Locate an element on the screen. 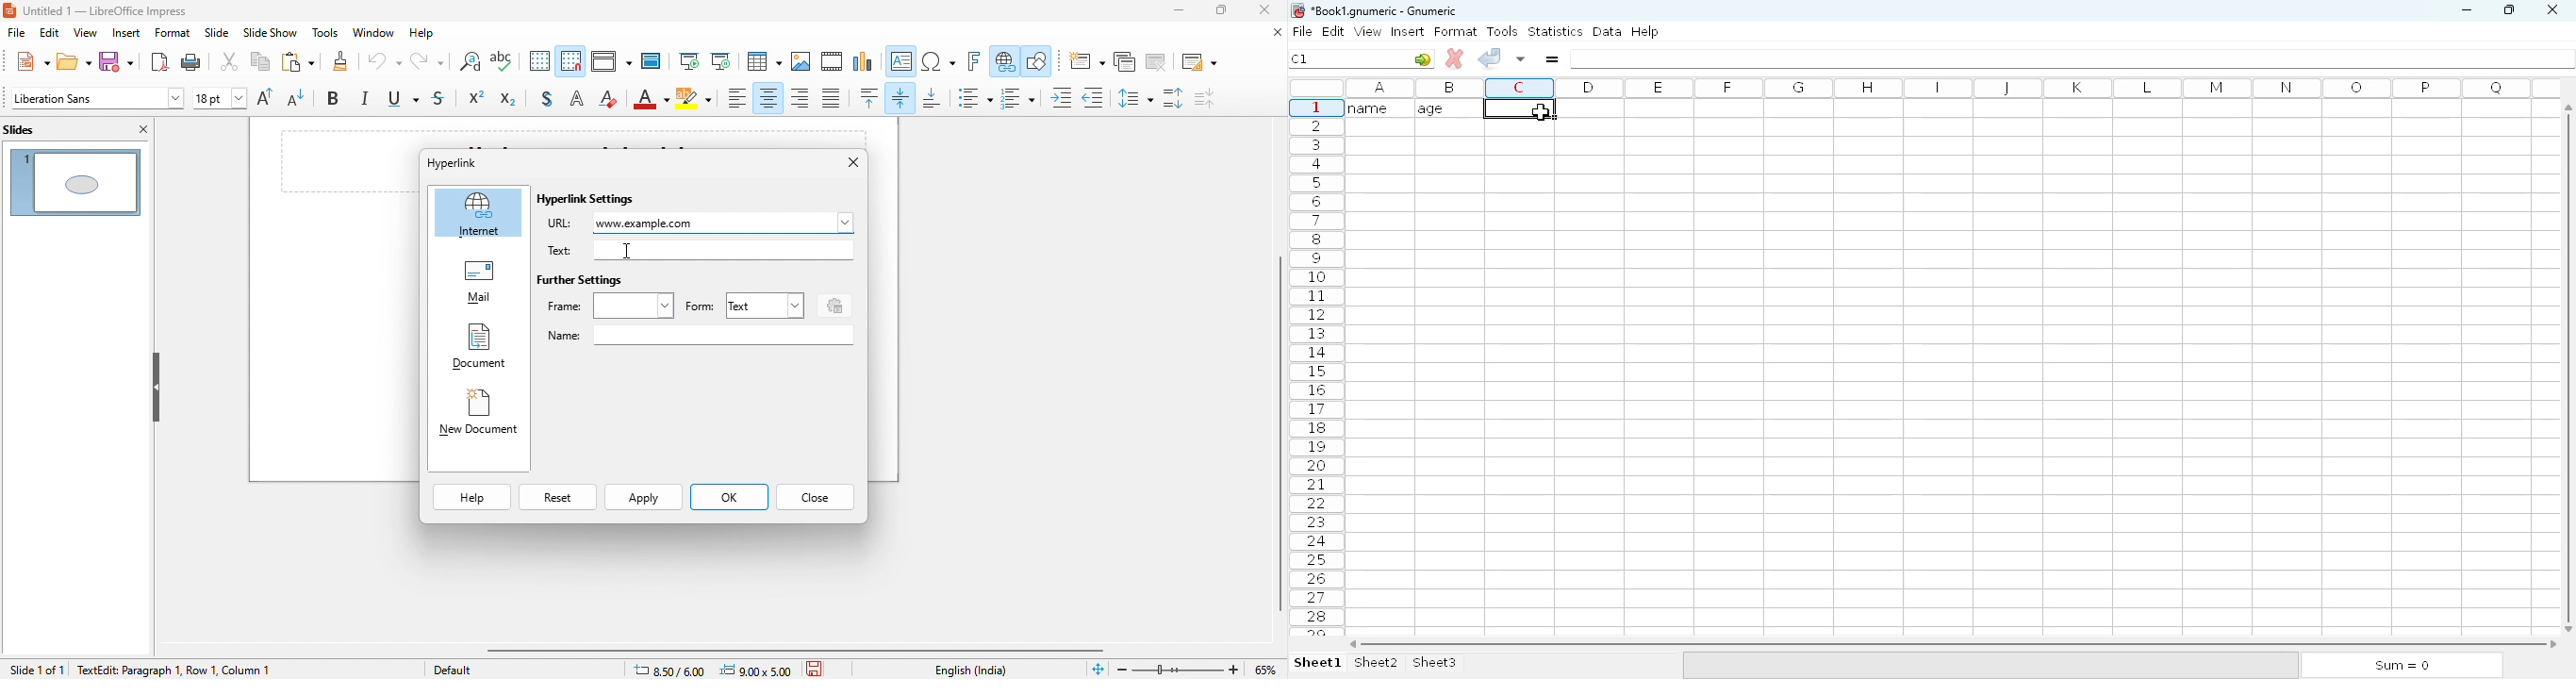 The image size is (2576, 700). toggle ordered list is located at coordinates (1021, 98).